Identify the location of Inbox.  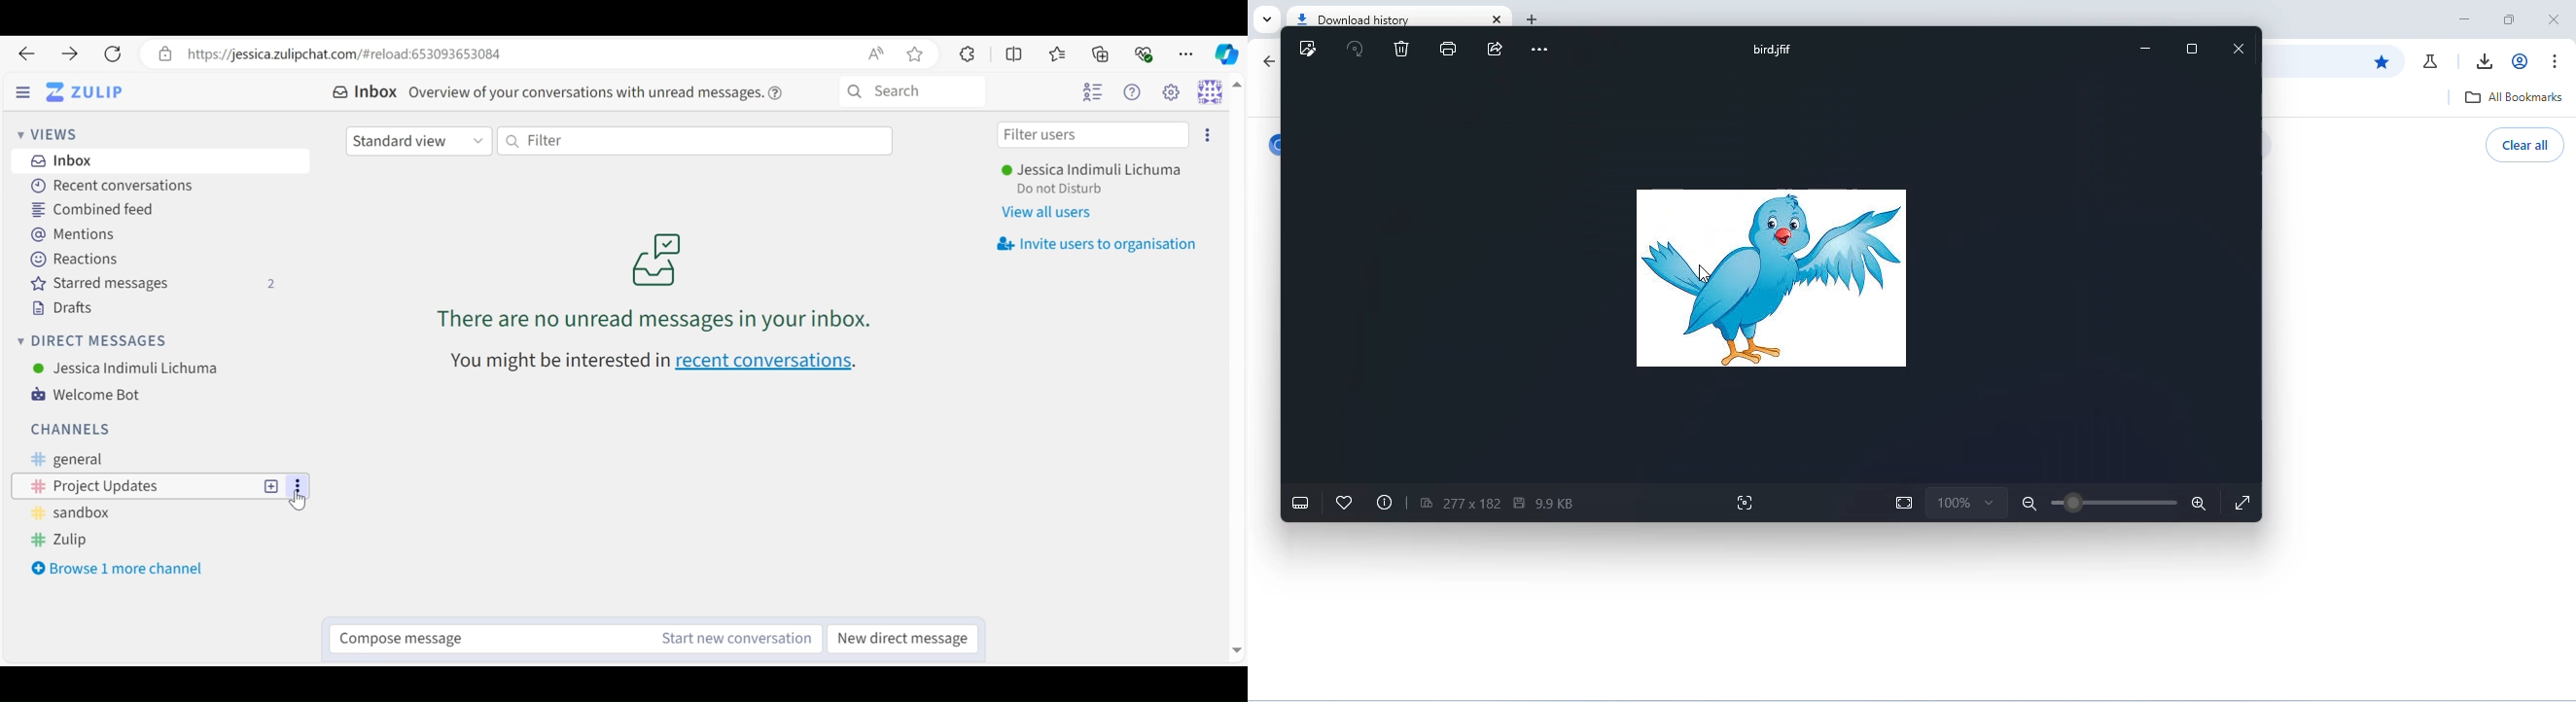
(364, 92).